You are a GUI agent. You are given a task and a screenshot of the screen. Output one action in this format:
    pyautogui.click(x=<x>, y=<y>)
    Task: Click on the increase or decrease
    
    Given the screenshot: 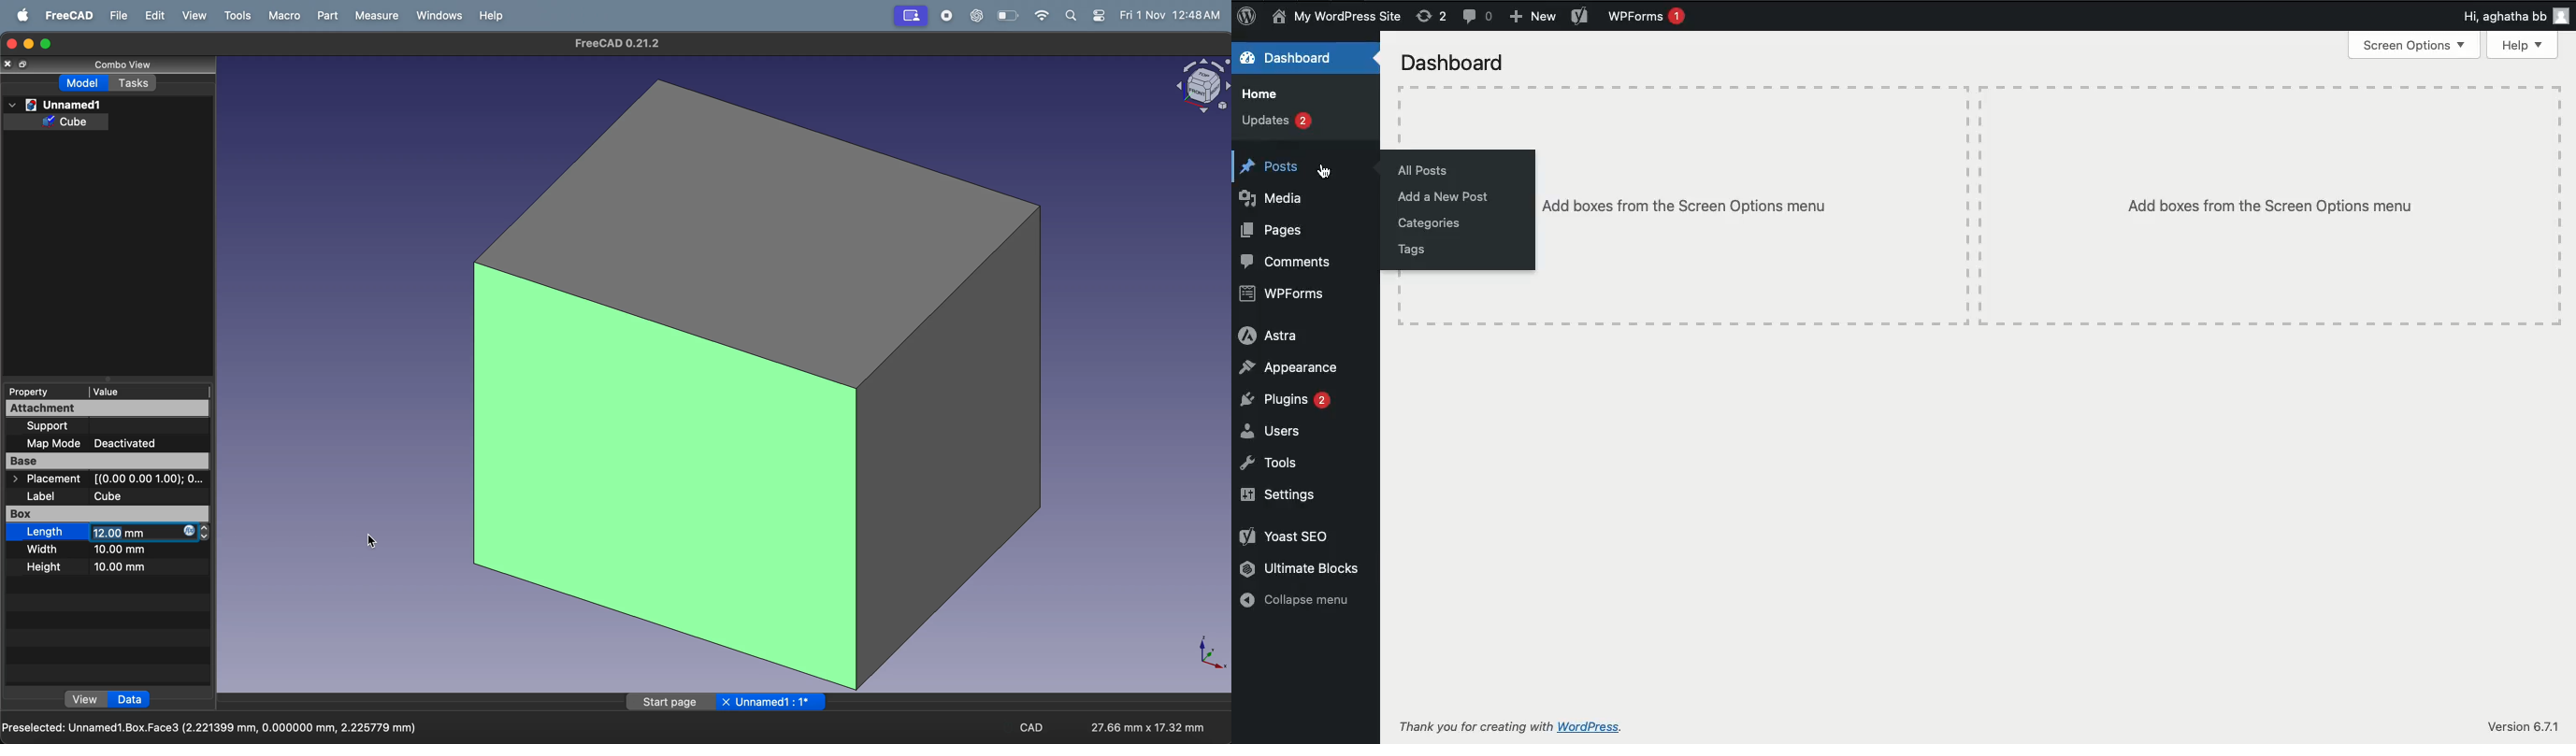 What is the action you would take?
    pyautogui.click(x=207, y=533)
    